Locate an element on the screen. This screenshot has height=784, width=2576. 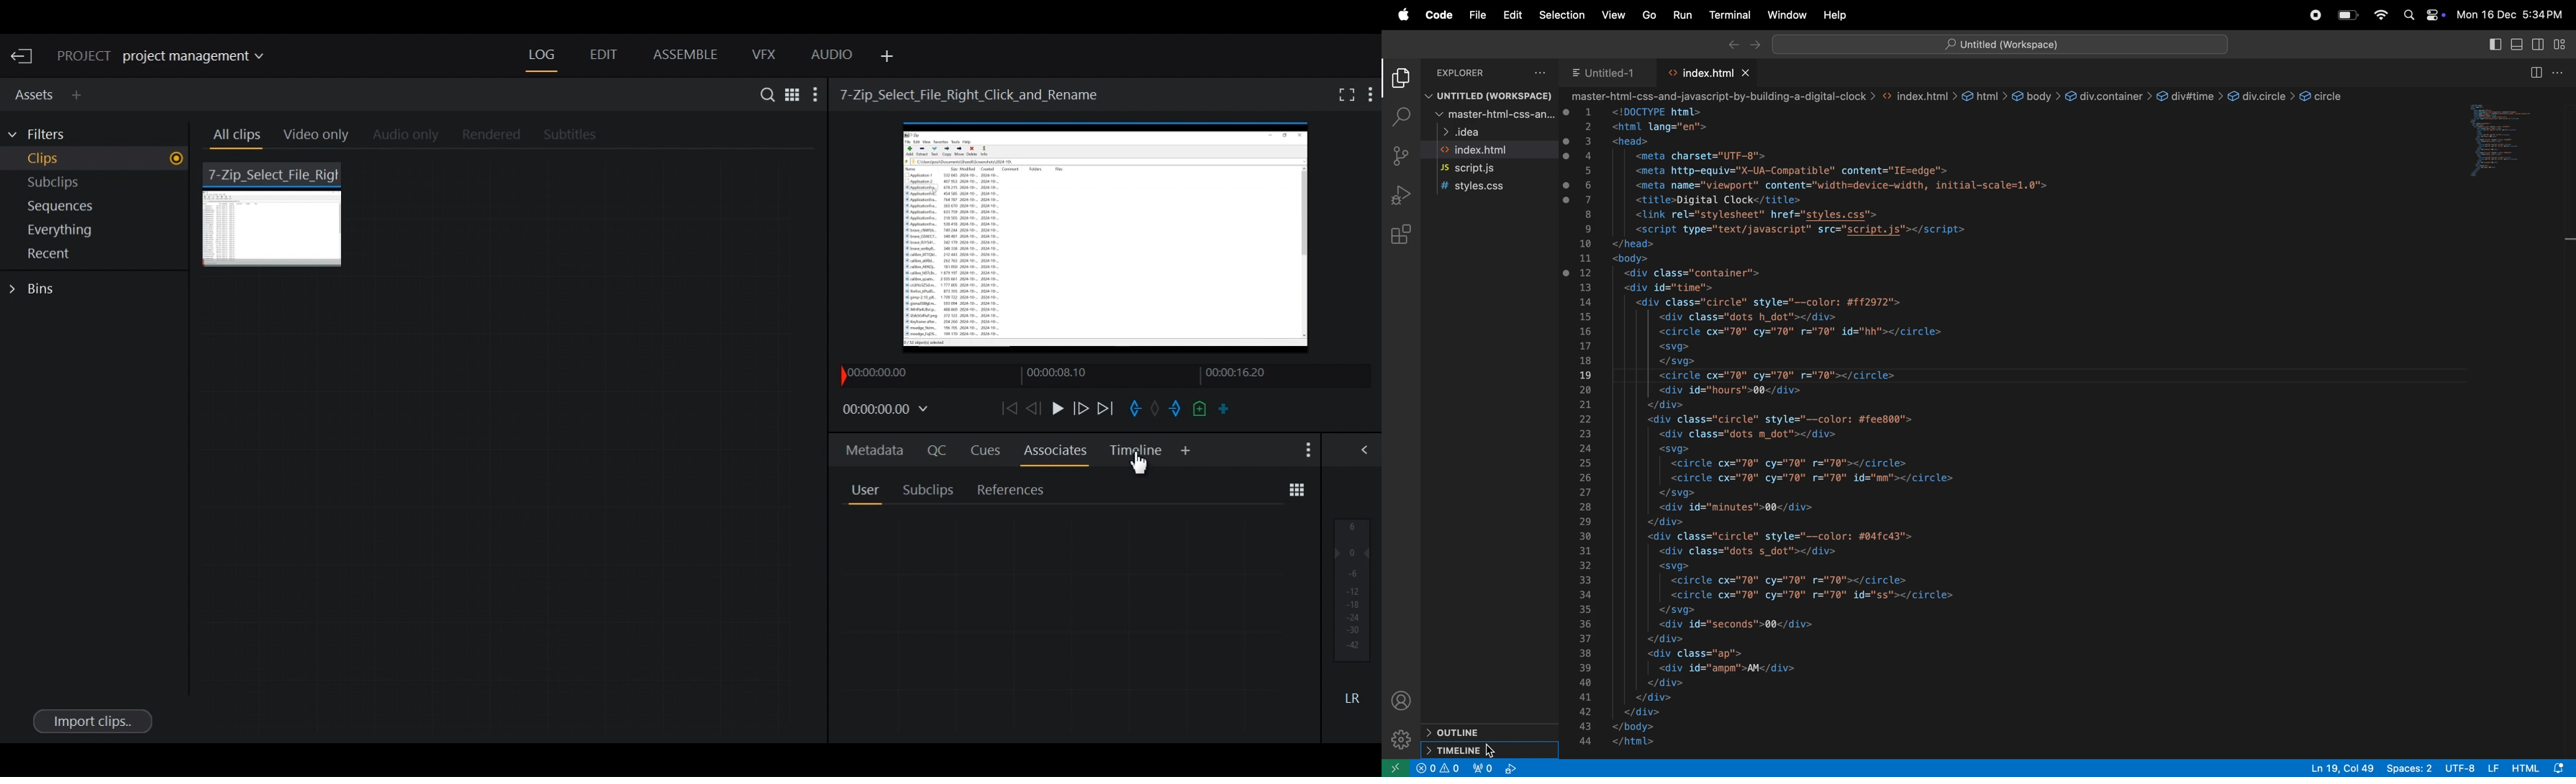
File is located at coordinates (1475, 14).